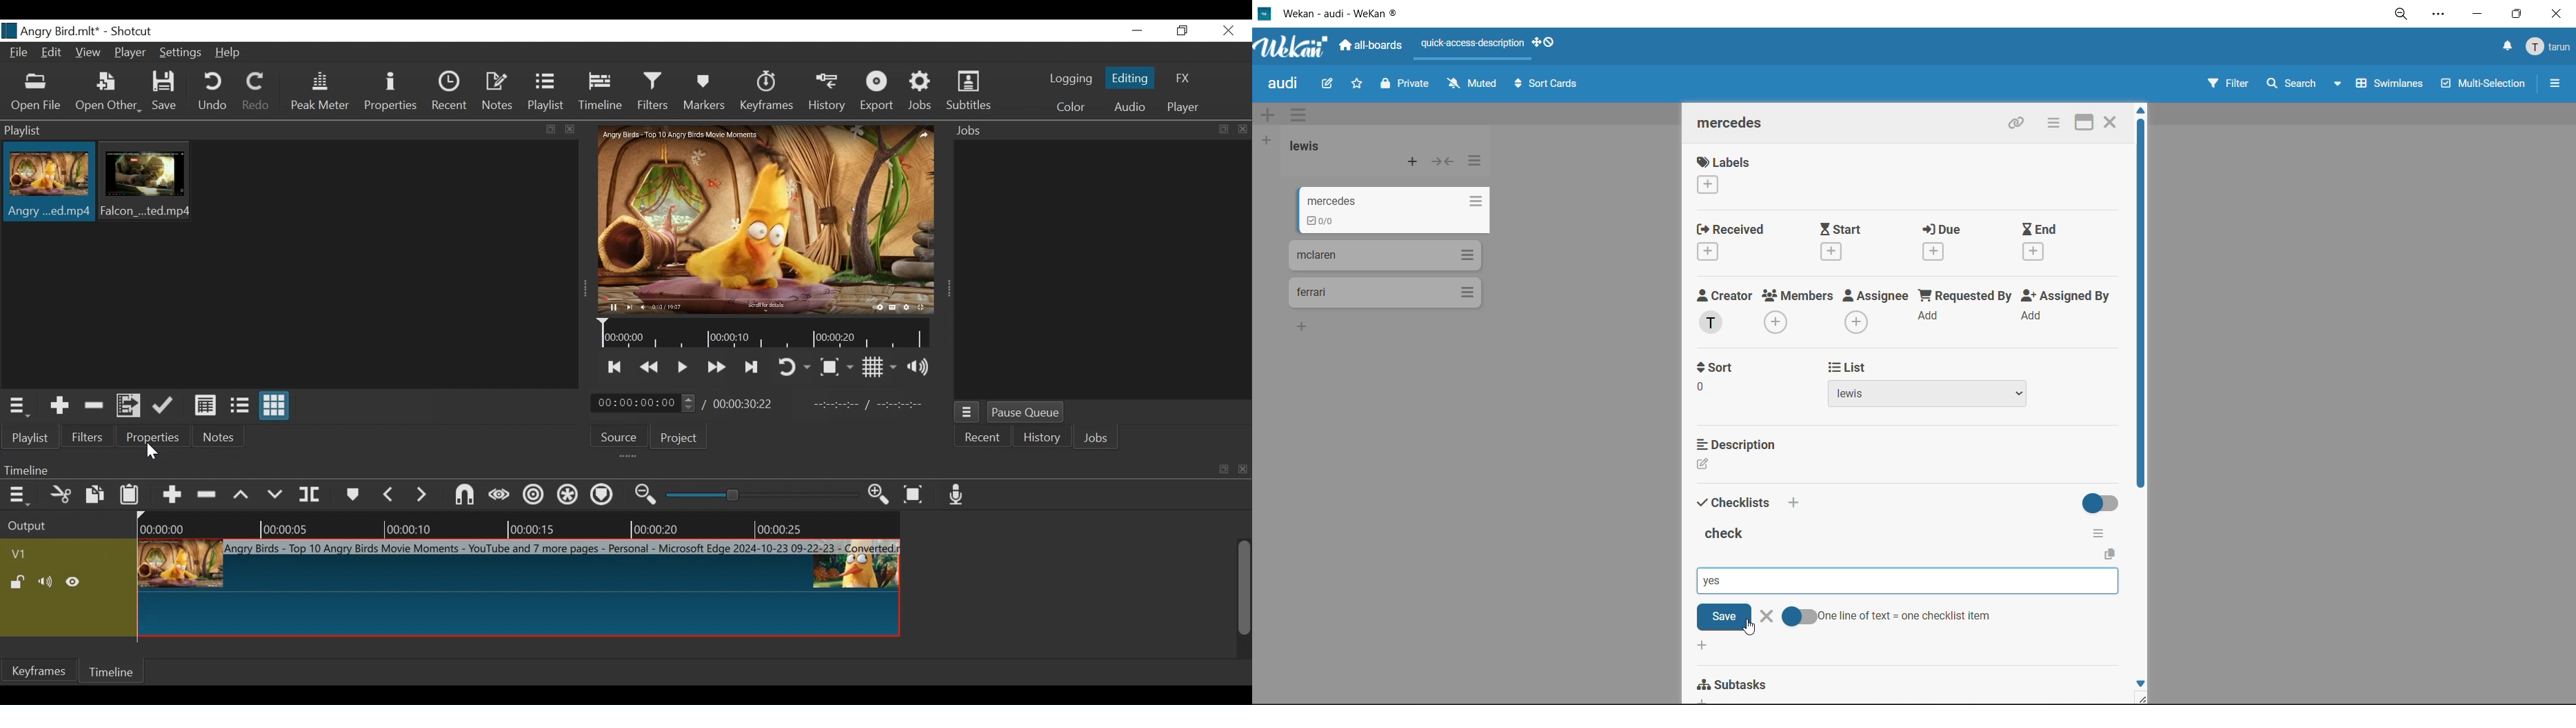 This screenshot has width=2576, height=728. Describe the element at coordinates (450, 94) in the screenshot. I see `Recent` at that location.